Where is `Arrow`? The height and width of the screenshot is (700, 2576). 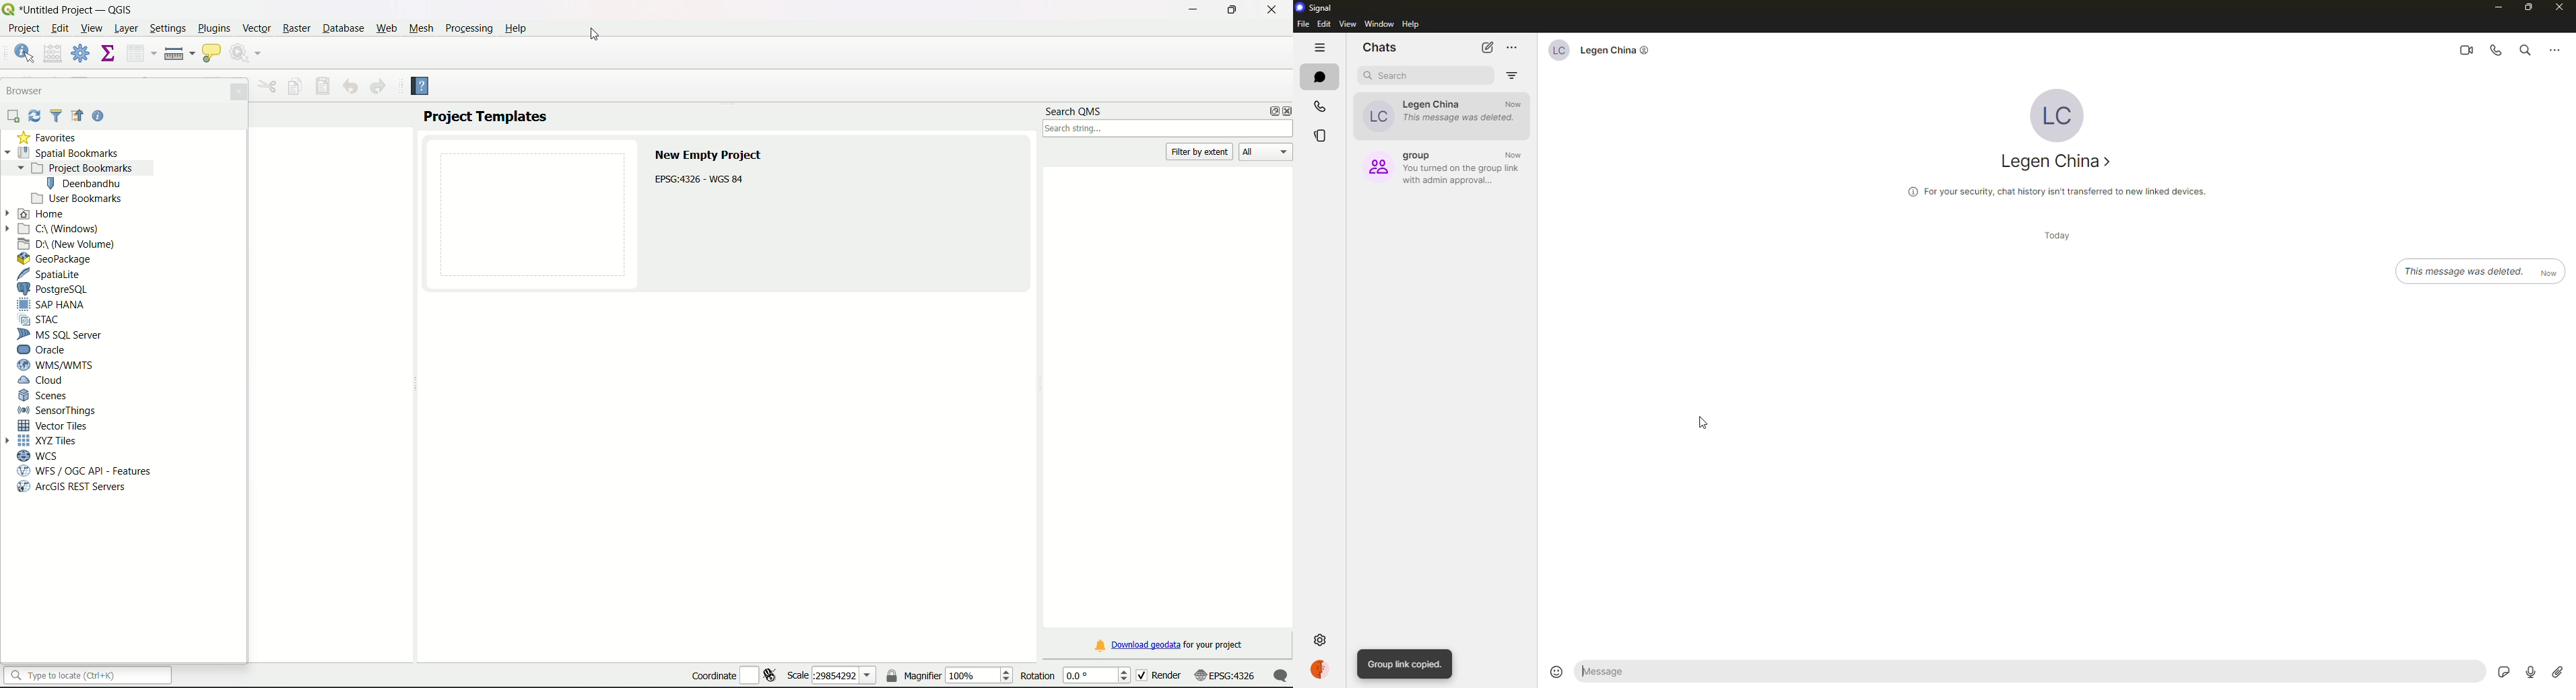 Arrow is located at coordinates (16, 168).